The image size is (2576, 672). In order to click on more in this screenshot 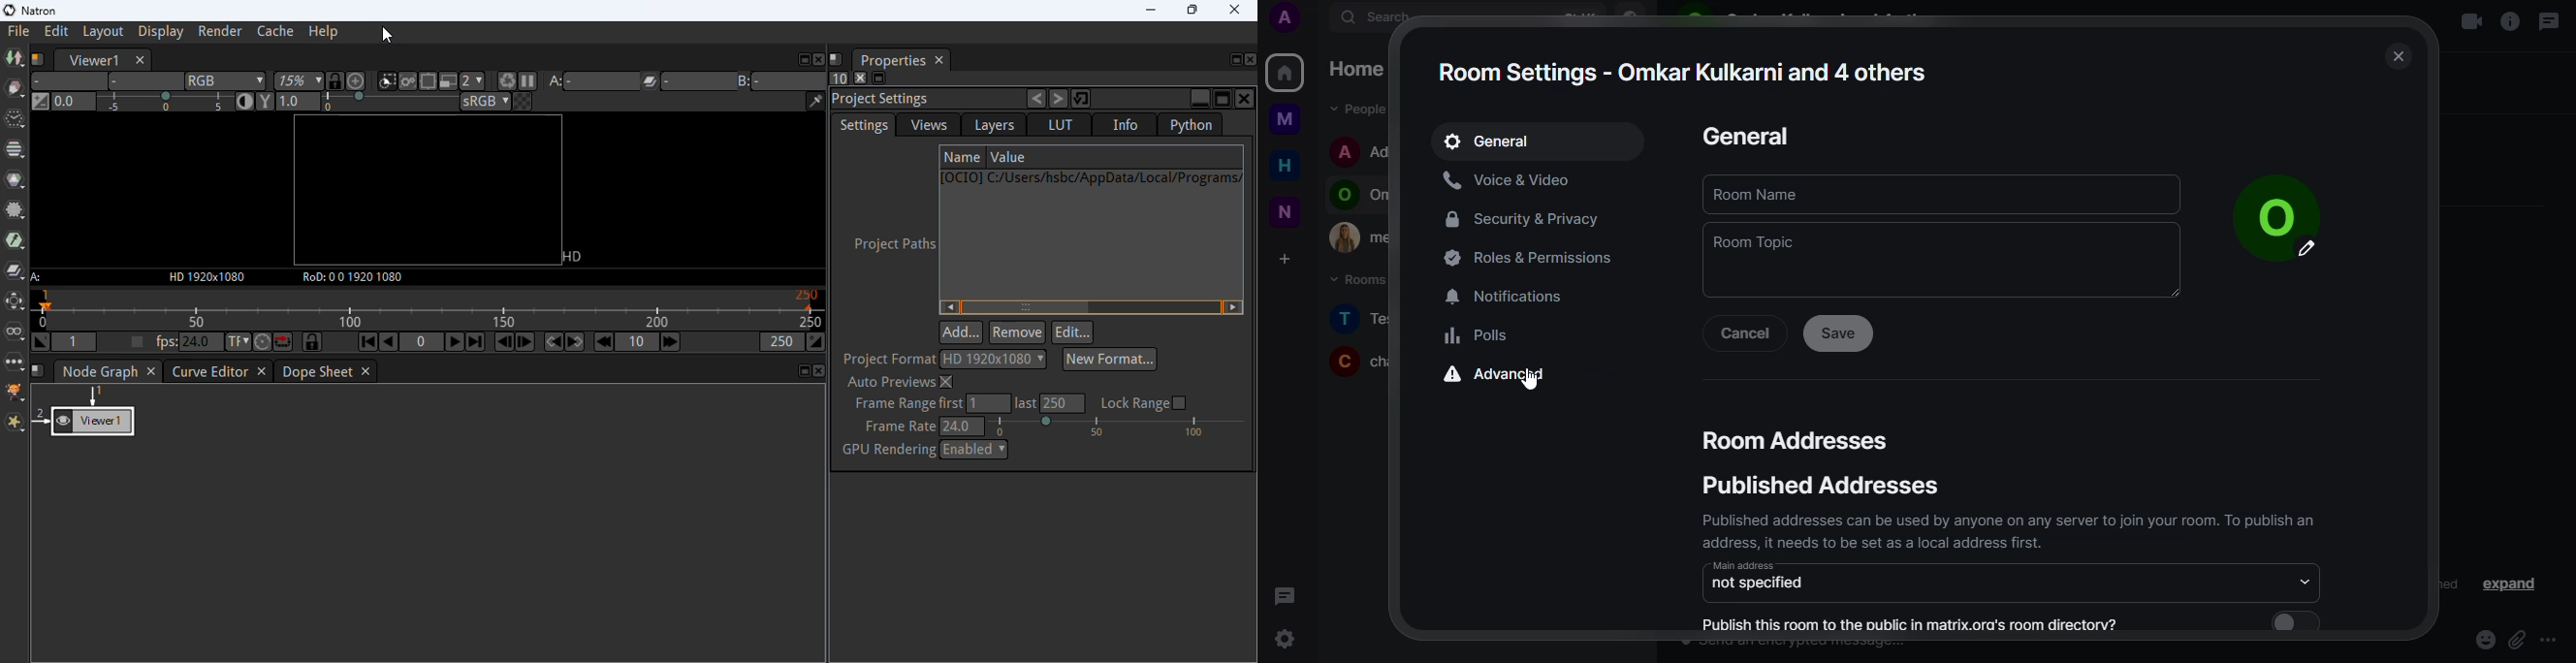, I will do `click(2548, 641)`.